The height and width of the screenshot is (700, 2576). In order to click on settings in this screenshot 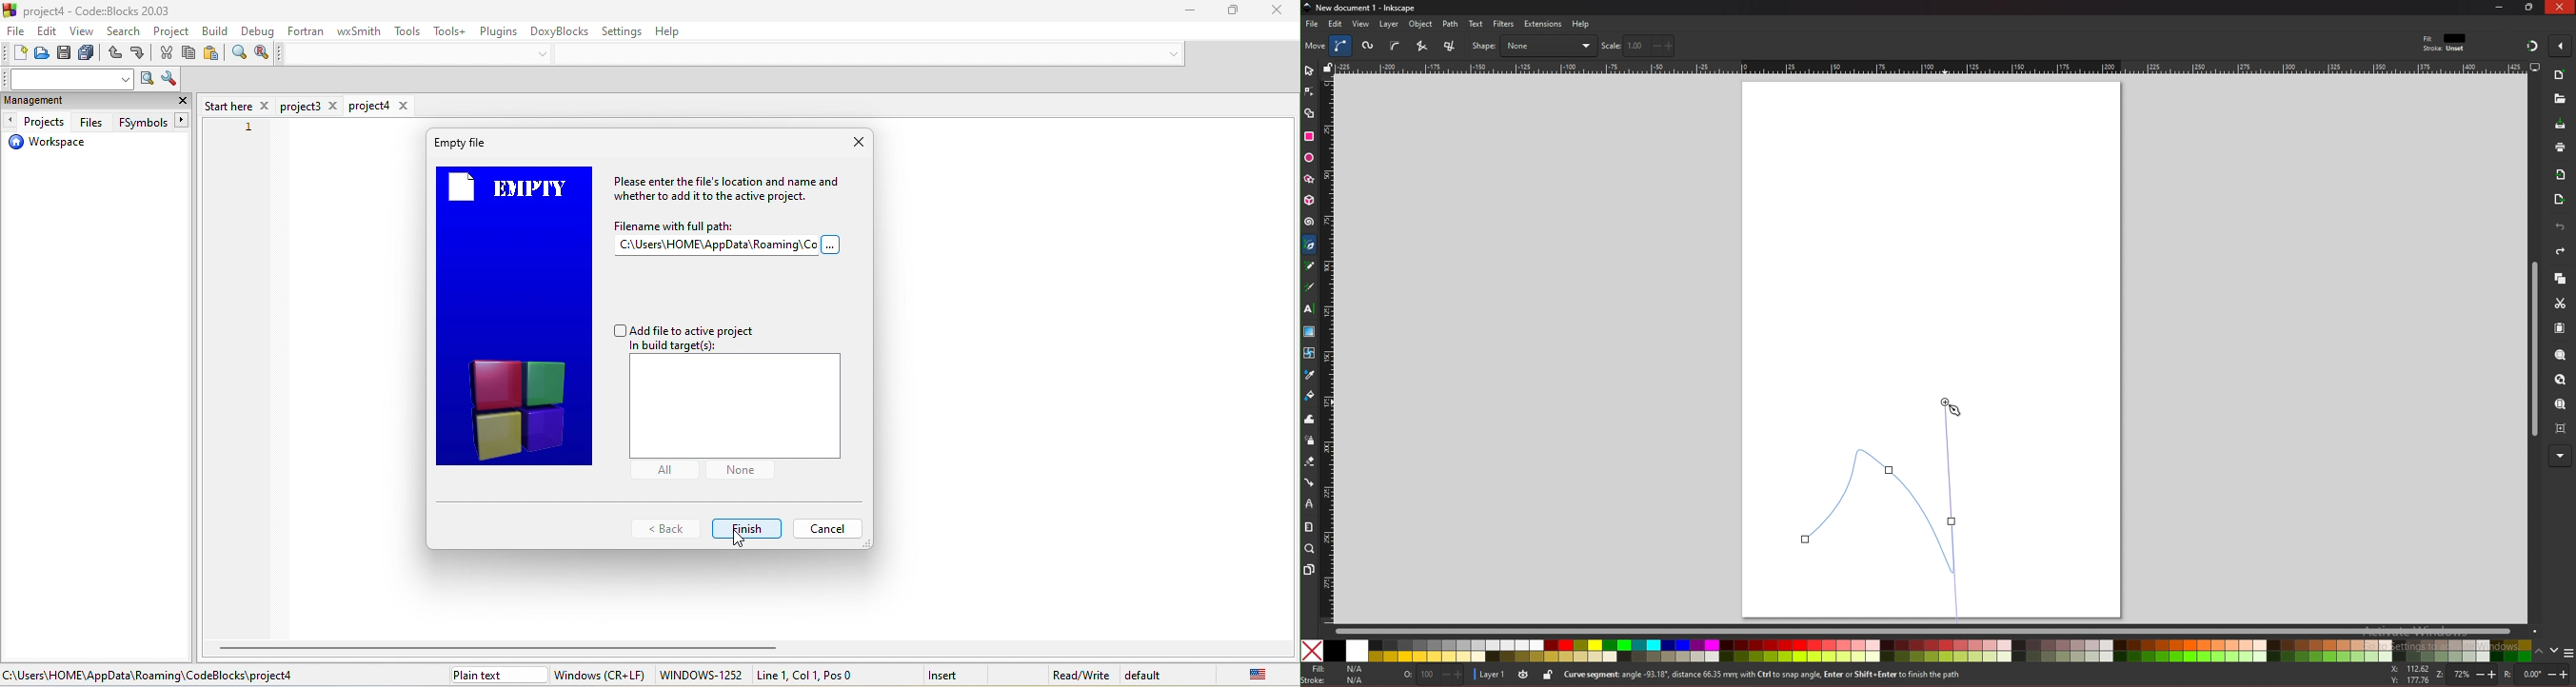, I will do `click(624, 30)`.